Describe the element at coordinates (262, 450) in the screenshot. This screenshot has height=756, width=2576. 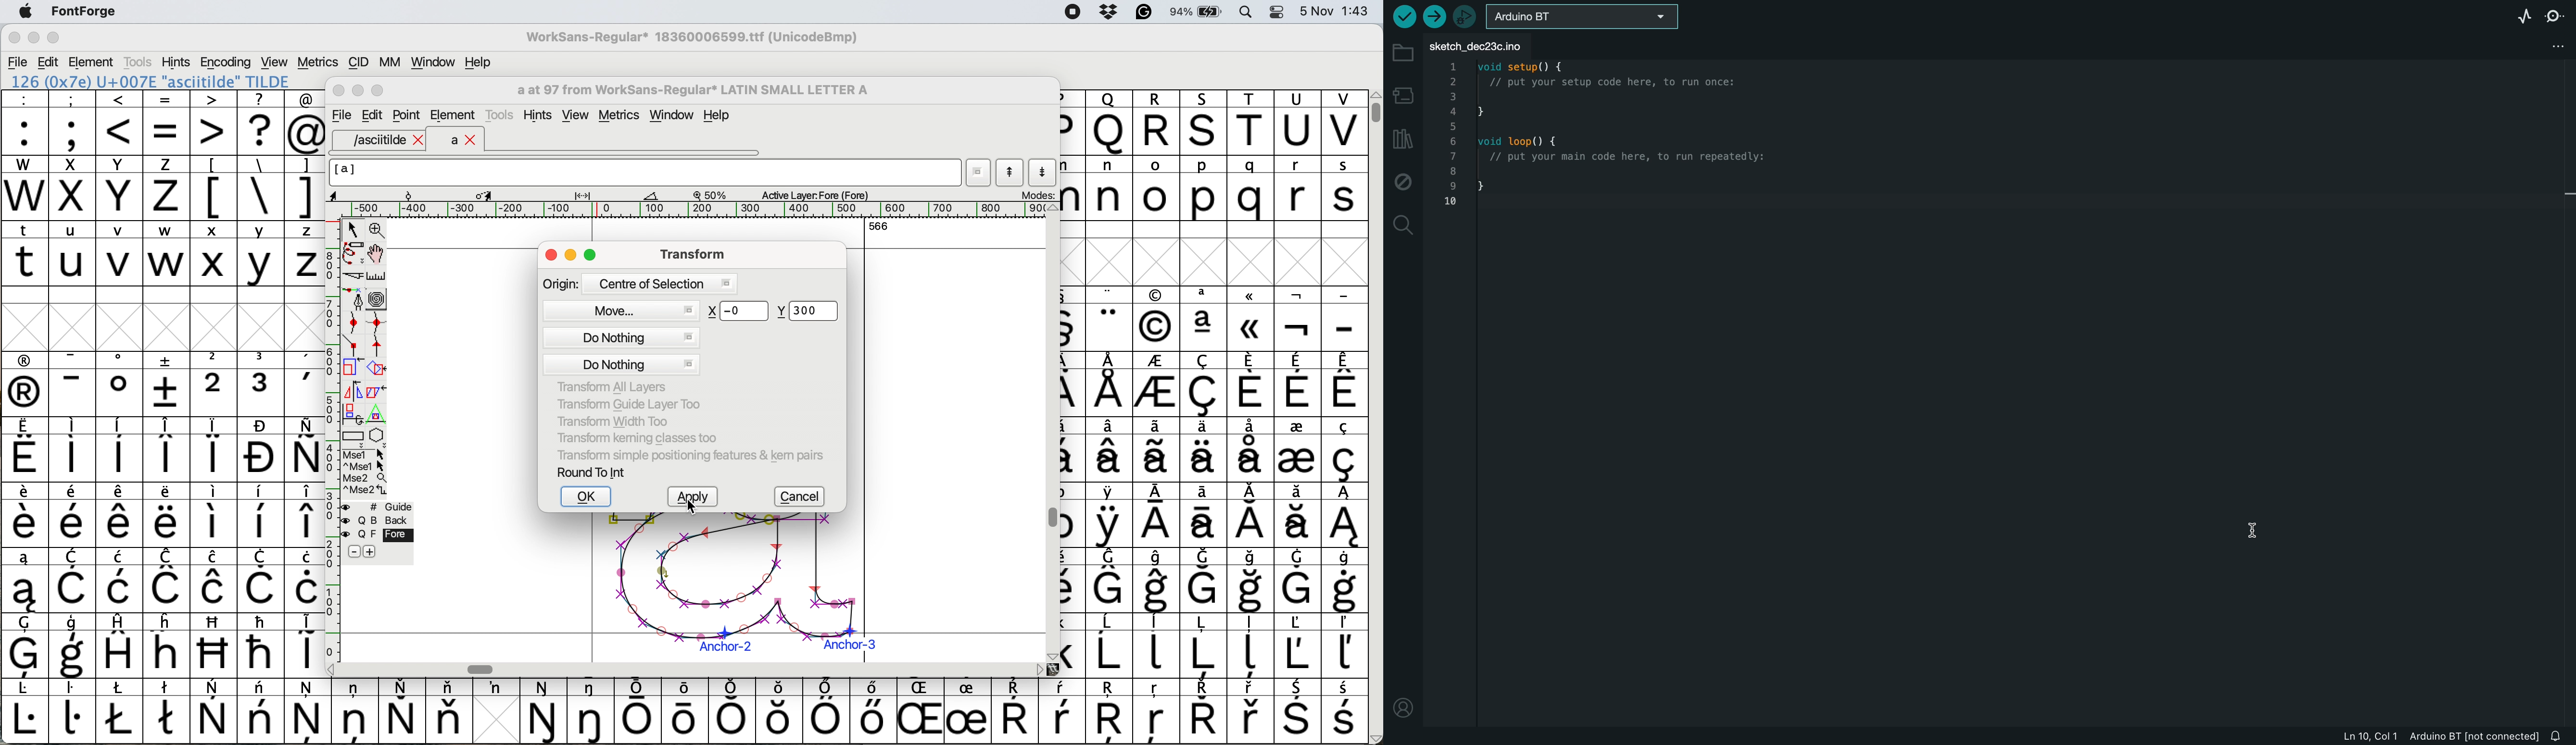
I see `symbol` at that location.